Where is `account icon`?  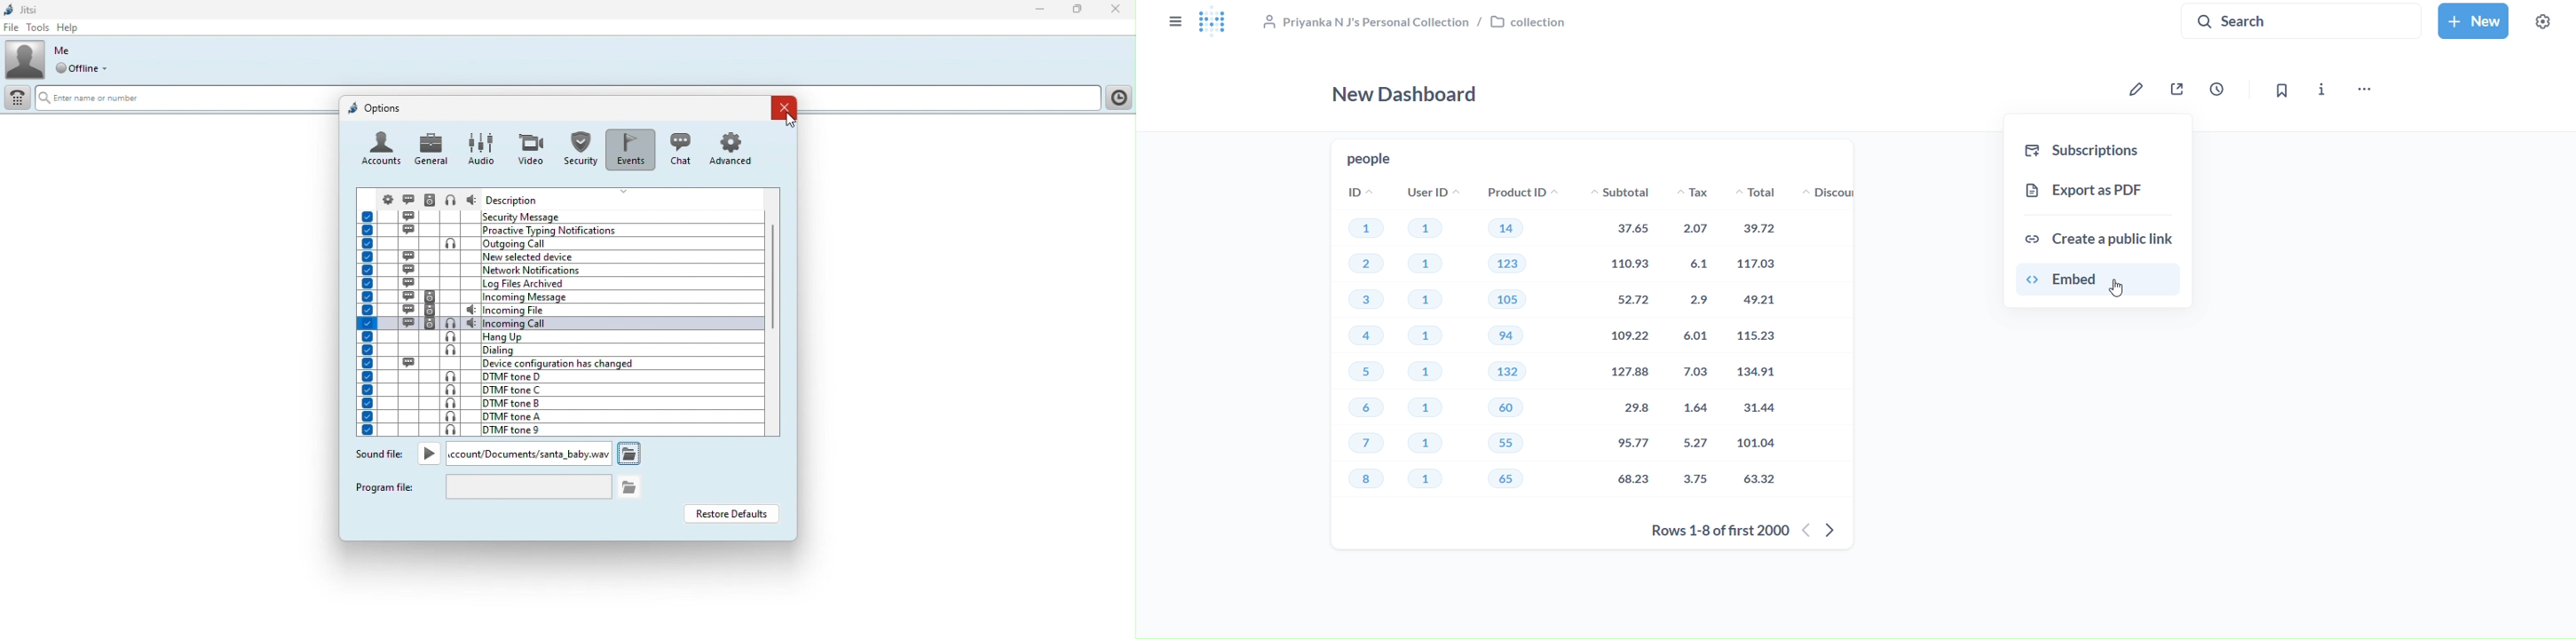
account icon is located at coordinates (381, 148).